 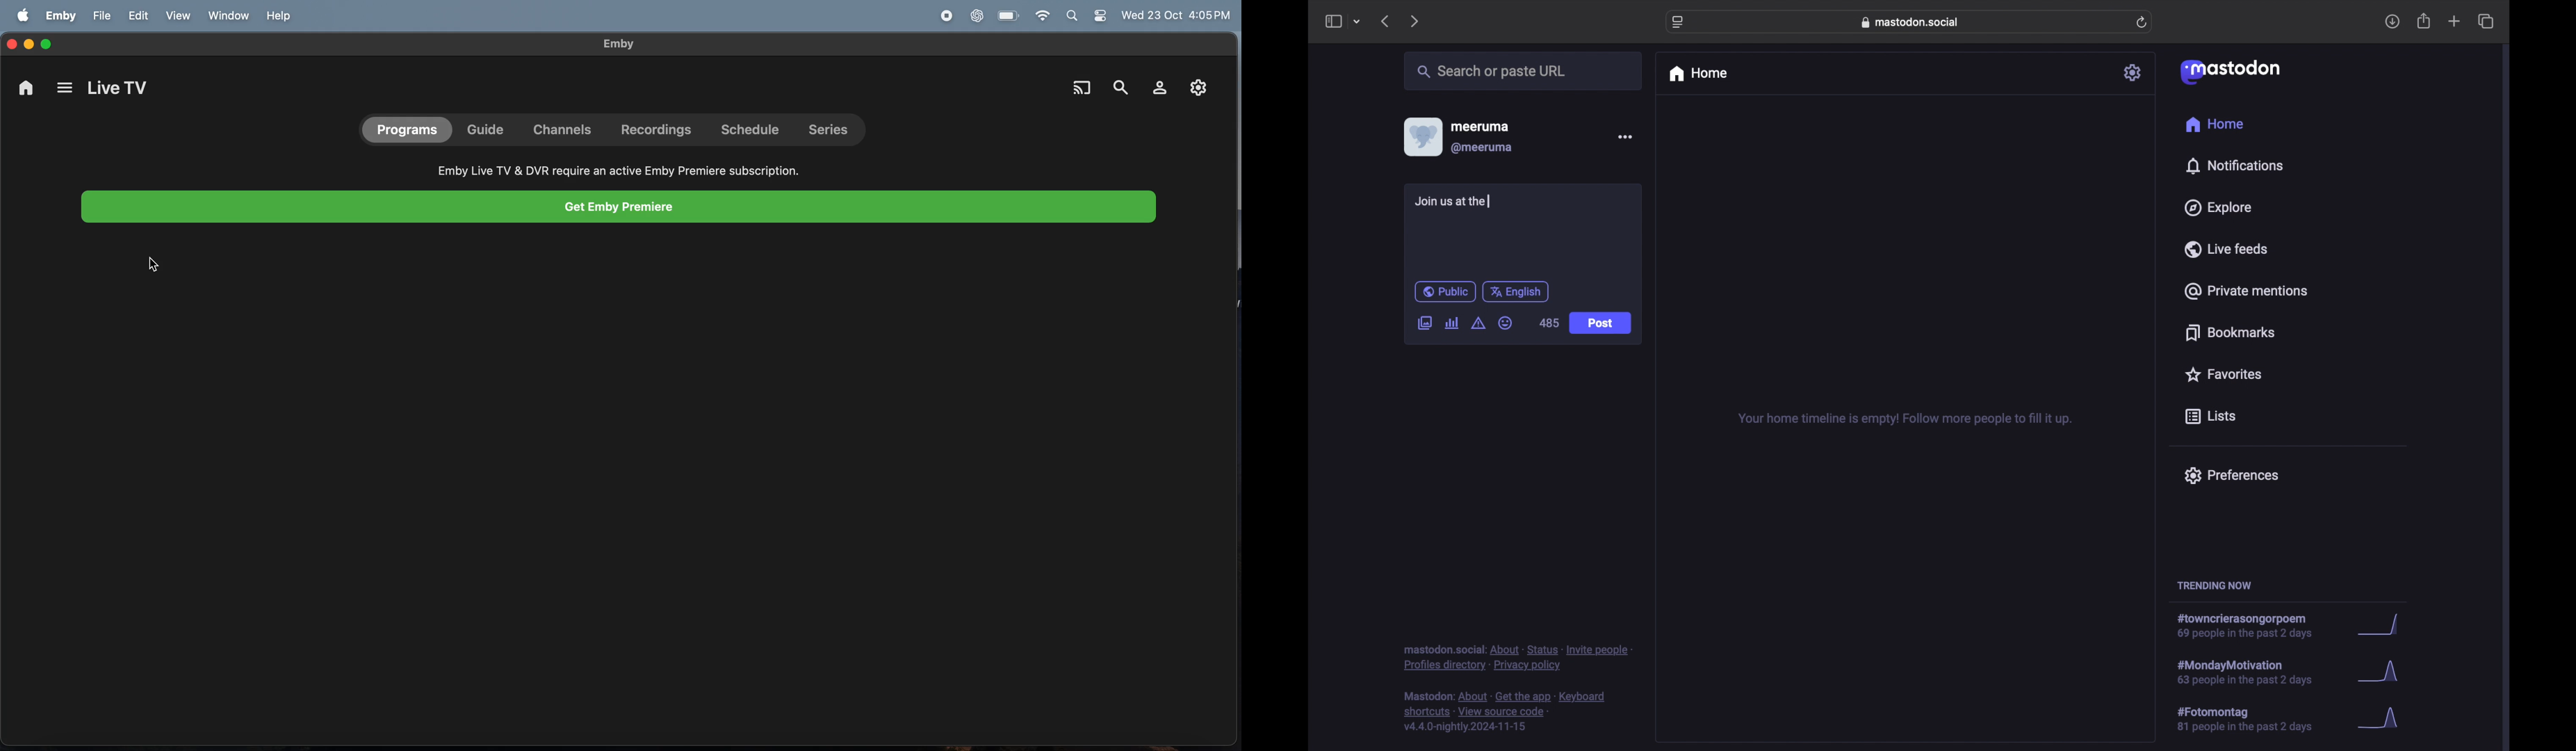 I want to click on emoji, so click(x=1506, y=323).